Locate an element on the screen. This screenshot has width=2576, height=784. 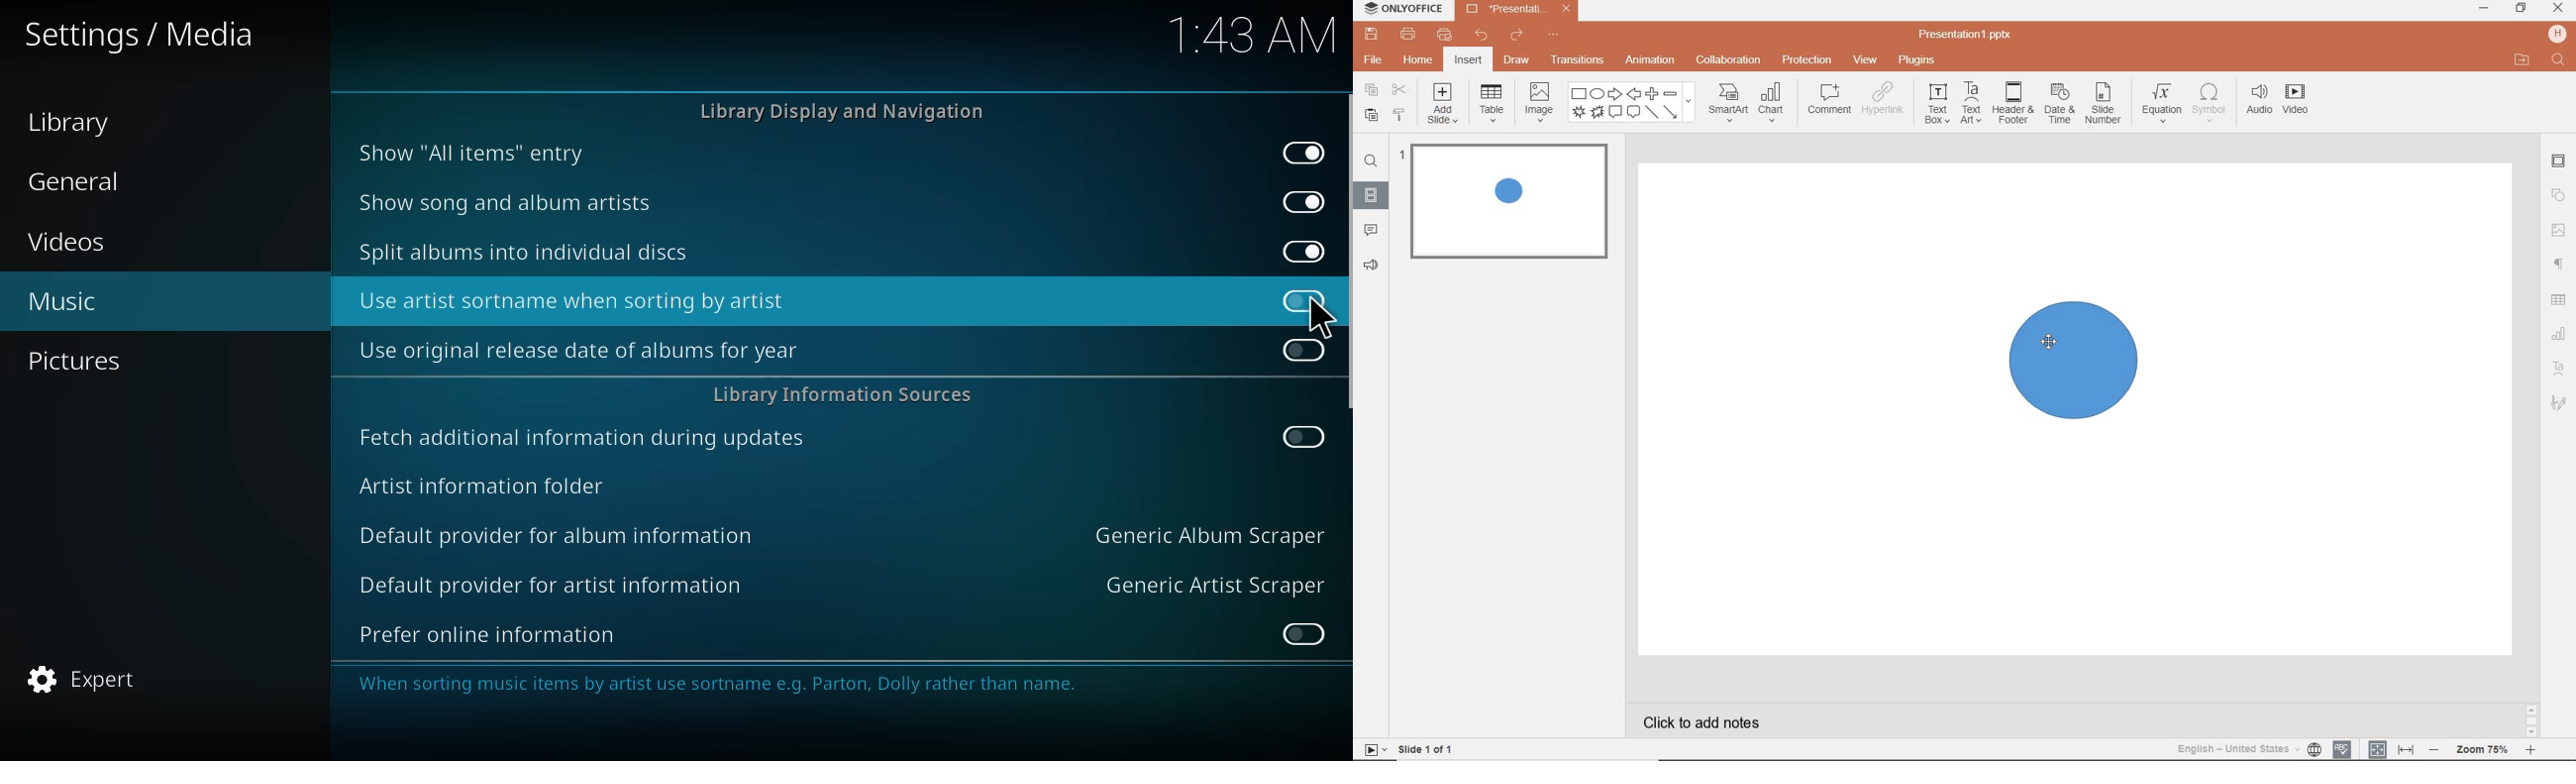
hyperlink is located at coordinates (1885, 102).